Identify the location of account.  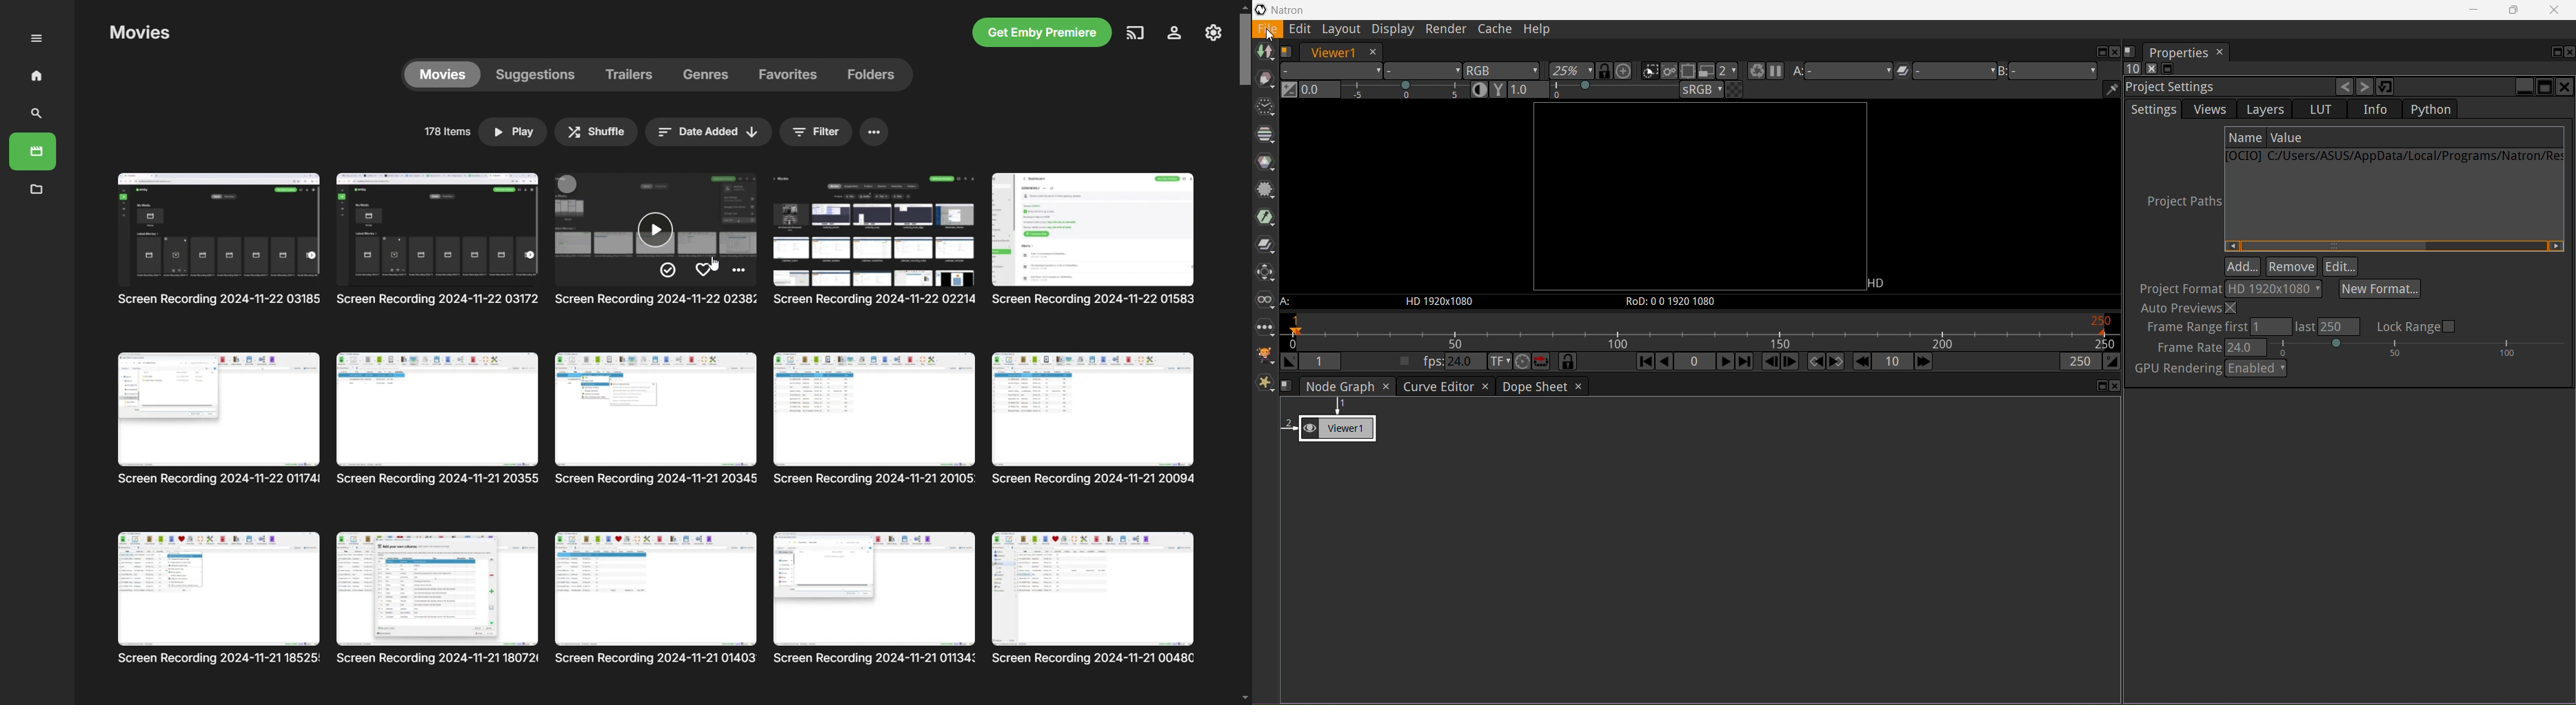
(1173, 33).